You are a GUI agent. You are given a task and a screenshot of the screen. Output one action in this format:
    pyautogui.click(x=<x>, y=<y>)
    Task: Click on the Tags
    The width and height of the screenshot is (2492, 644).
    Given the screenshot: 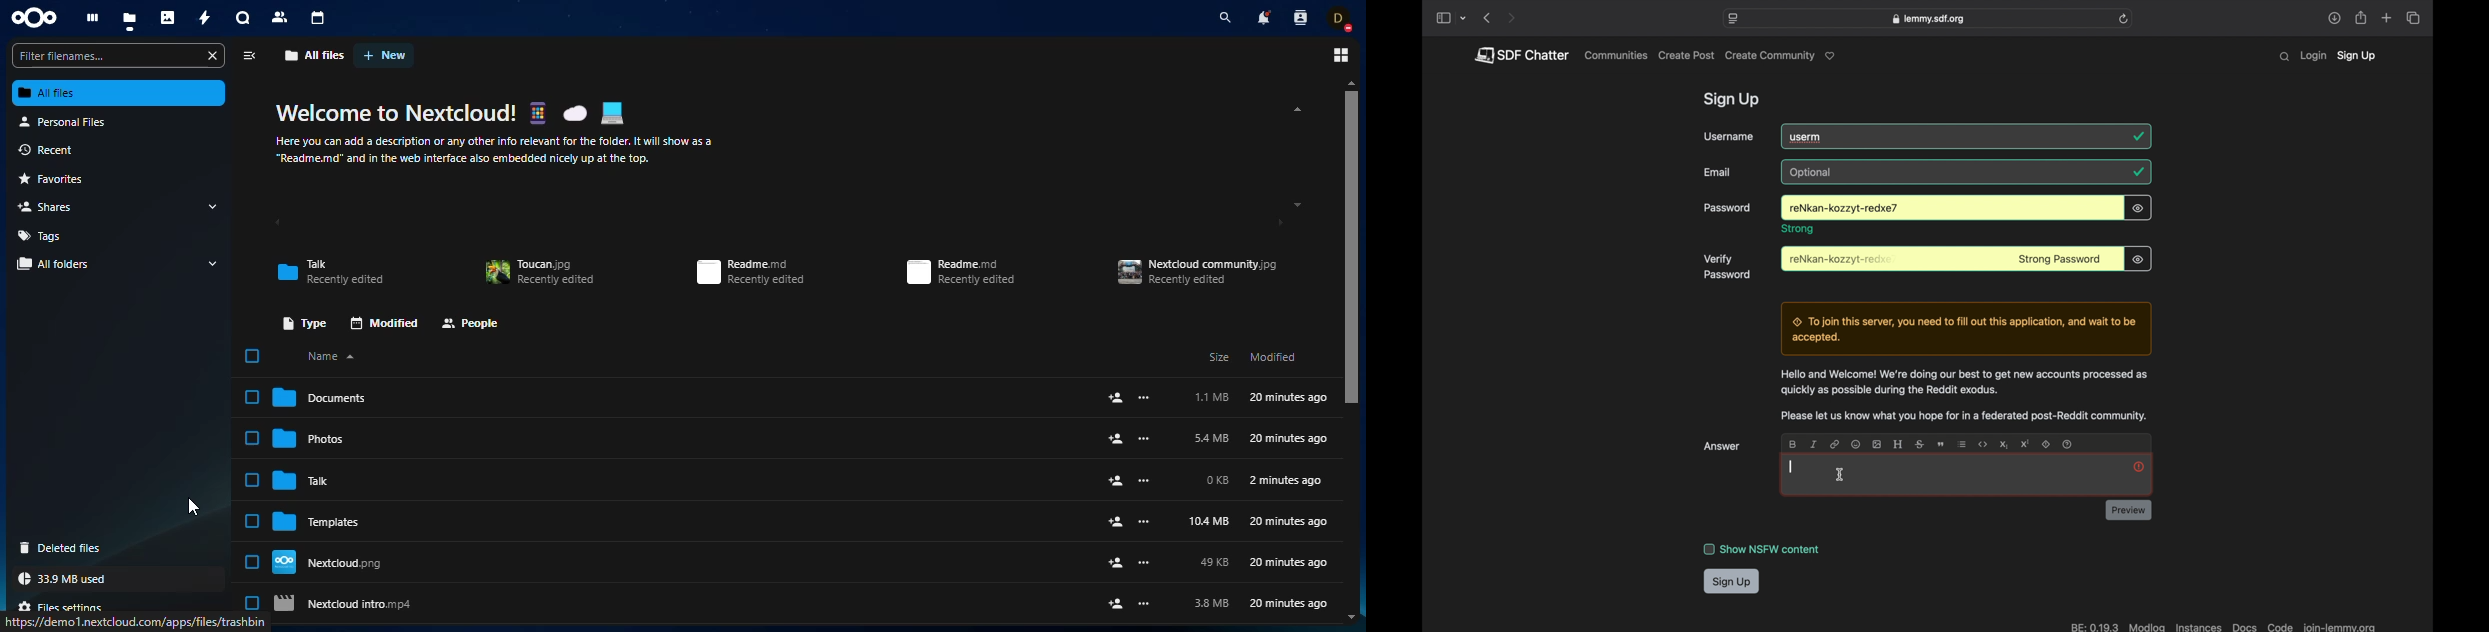 What is the action you would take?
    pyautogui.click(x=45, y=234)
    